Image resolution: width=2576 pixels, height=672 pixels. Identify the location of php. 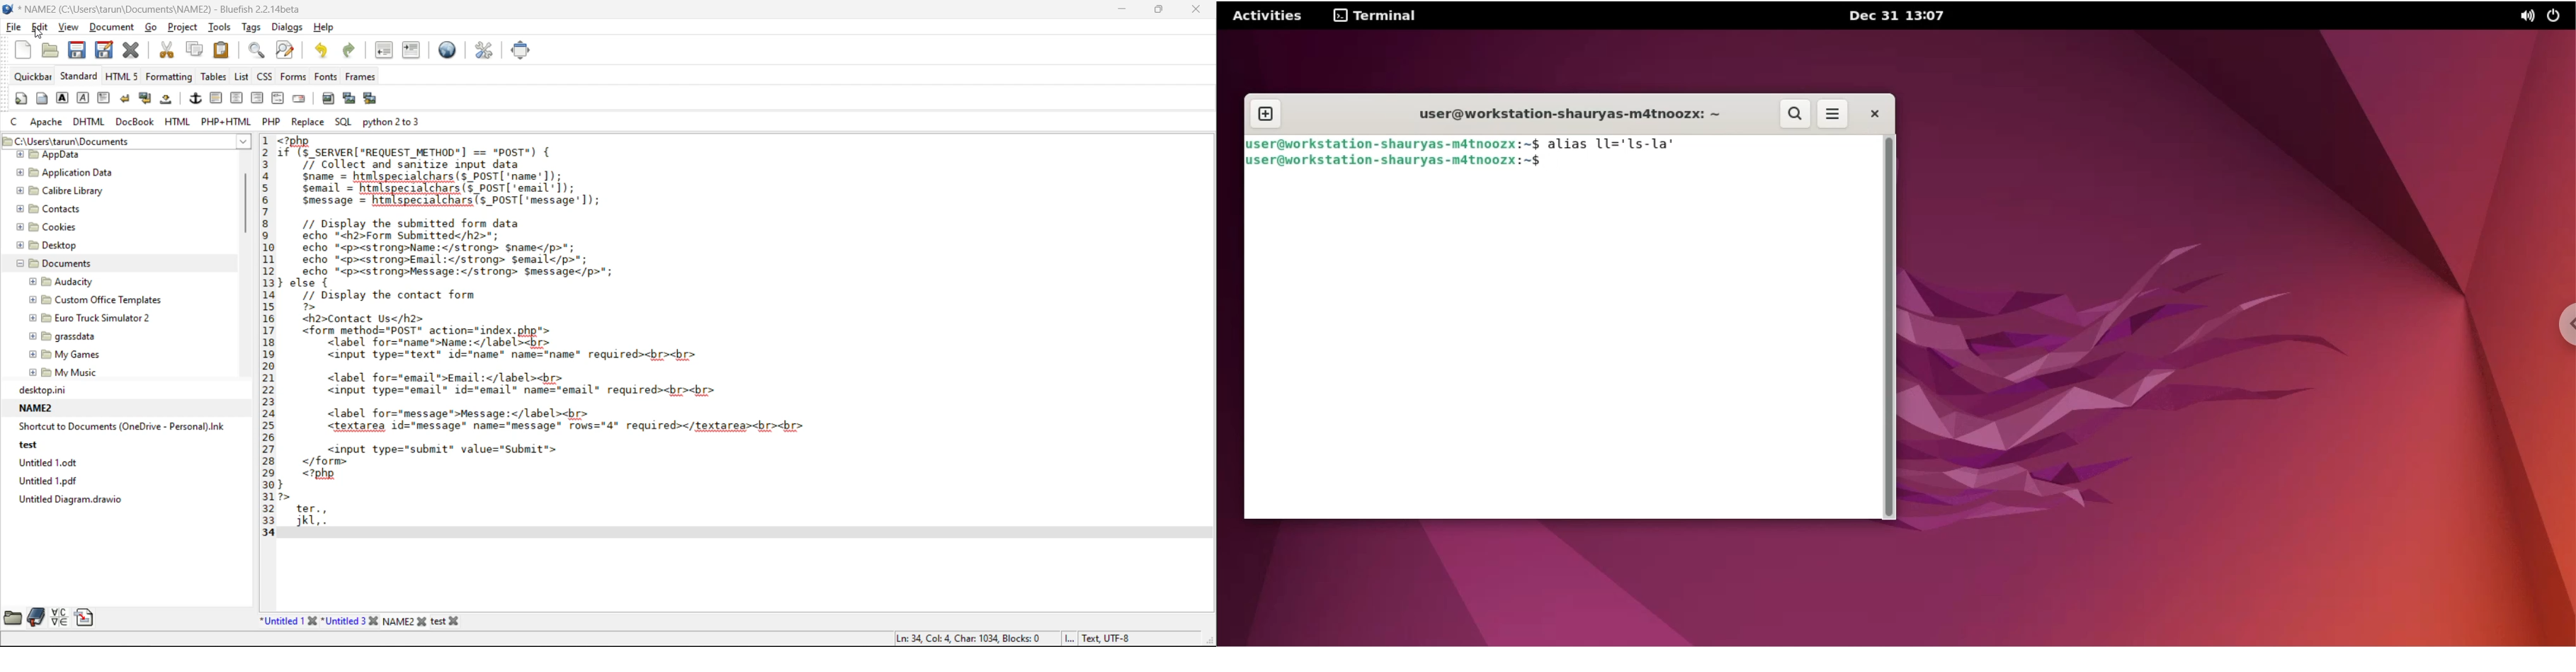
(270, 120).